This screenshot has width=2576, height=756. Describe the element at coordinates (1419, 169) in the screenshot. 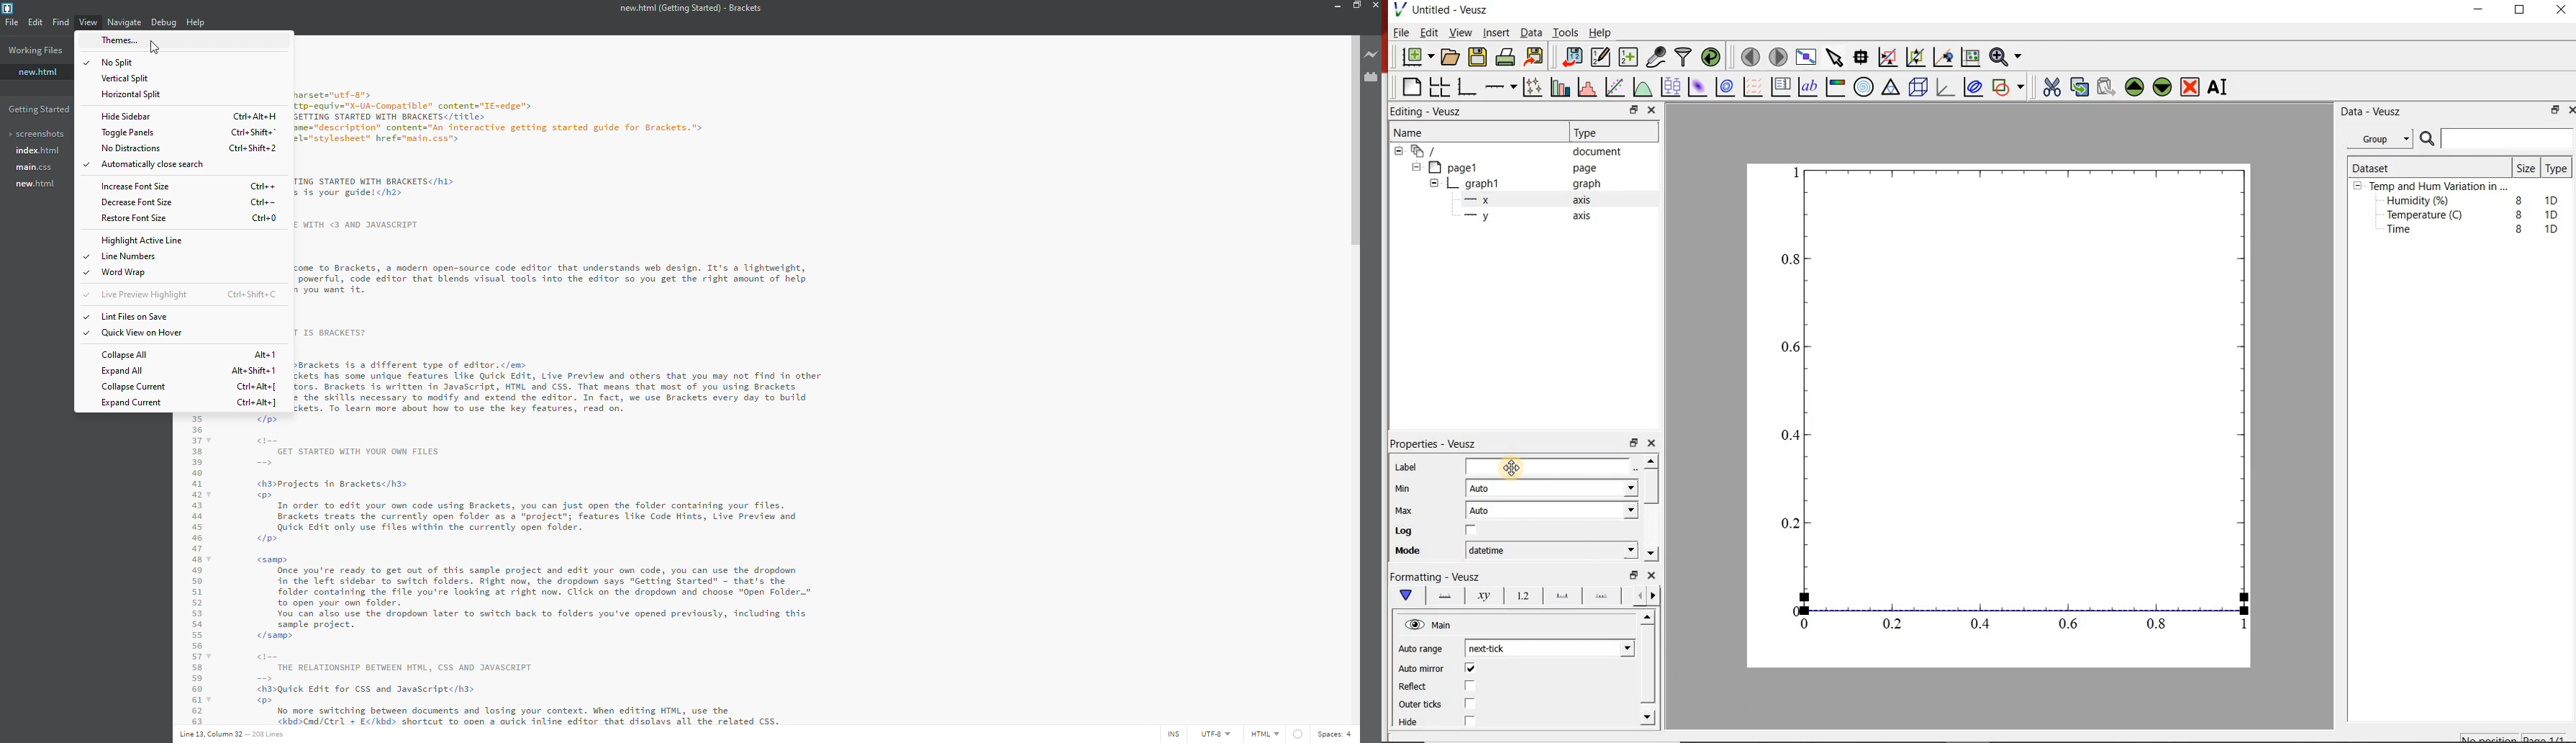

I see `hide sub menu` at that location.